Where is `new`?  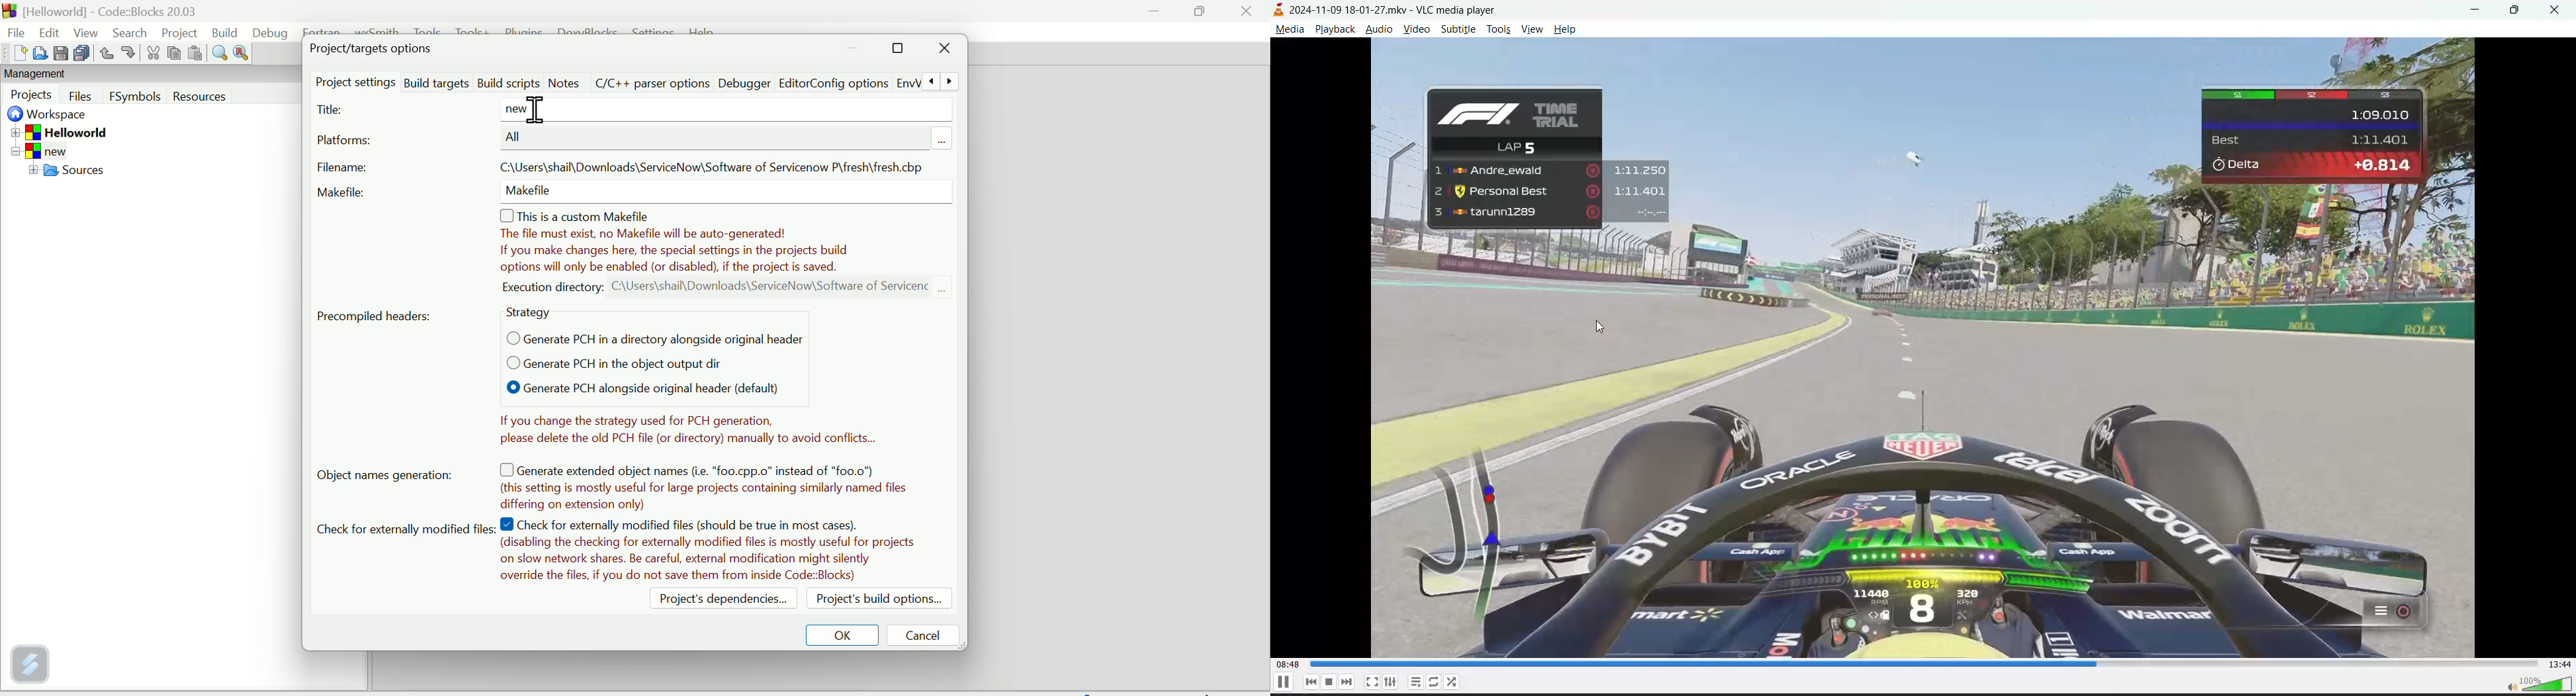
new is located at coordinates (528, 109).